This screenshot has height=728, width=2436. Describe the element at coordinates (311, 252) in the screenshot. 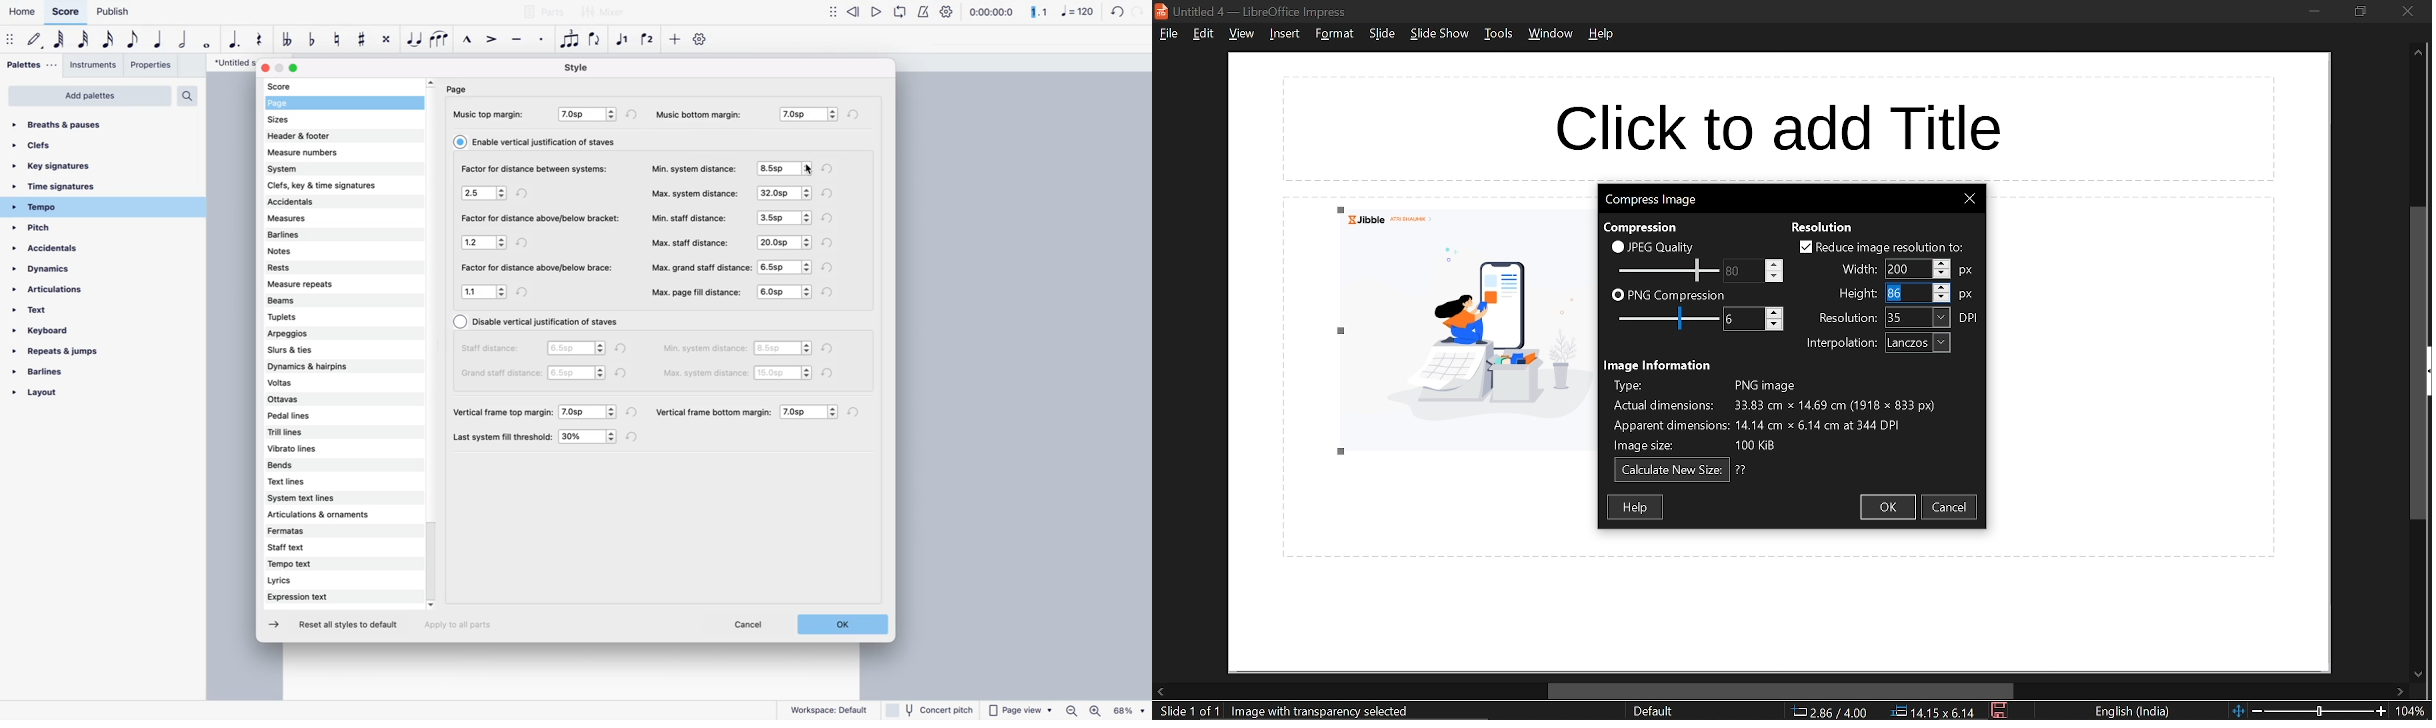

I see `notes` at that location.